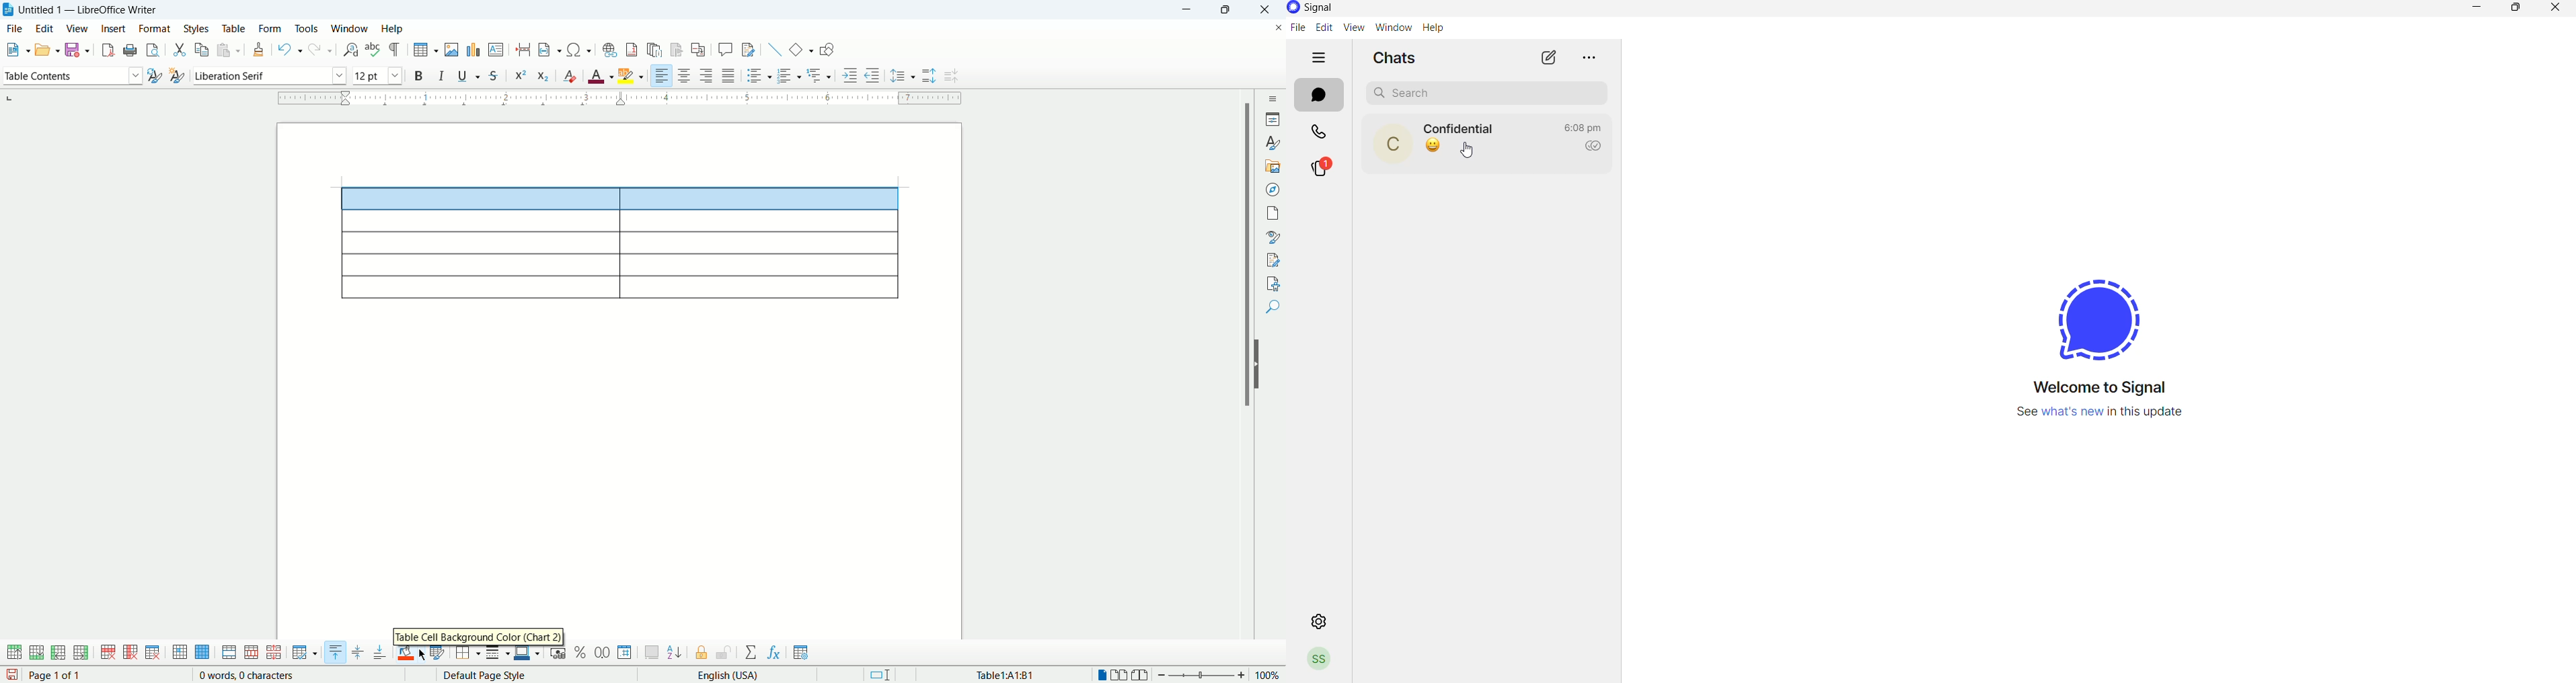 Image resolution: width=2576 pixels, height=700 pixels. Describe the element at coordinates (115, 28) in the screenshot. I see `insert` at that location.